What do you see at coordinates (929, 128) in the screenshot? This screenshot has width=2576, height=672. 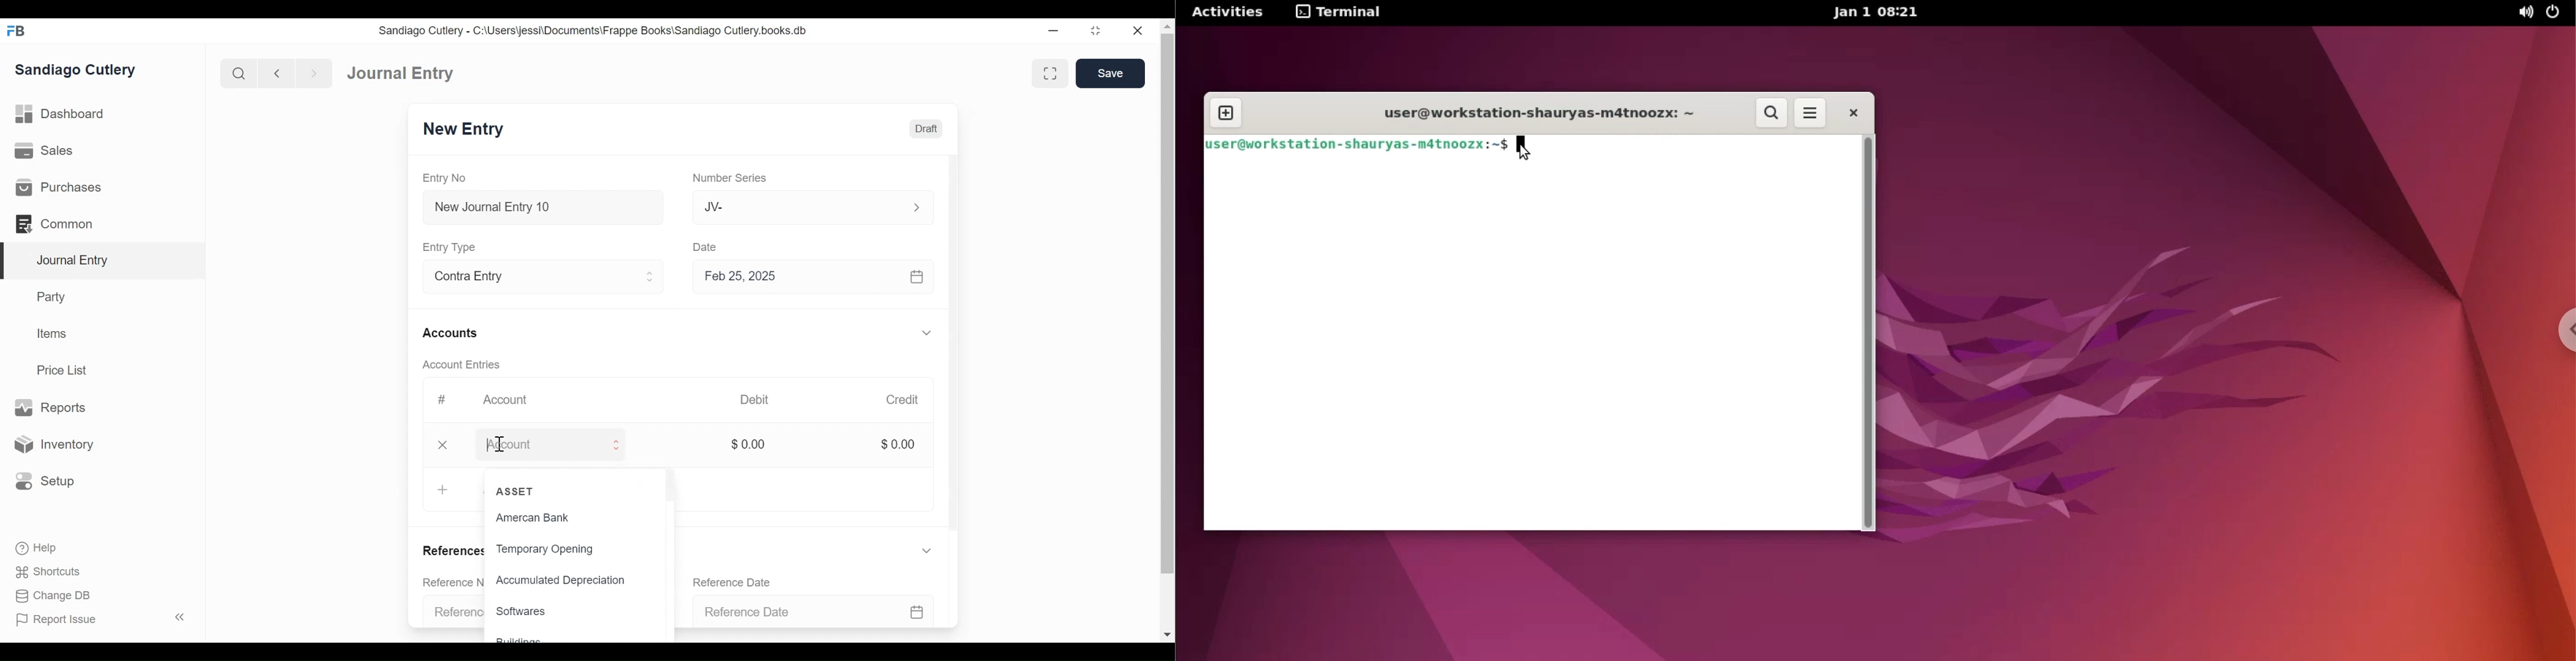 I see `Draft` at bounding box center [929, 128].